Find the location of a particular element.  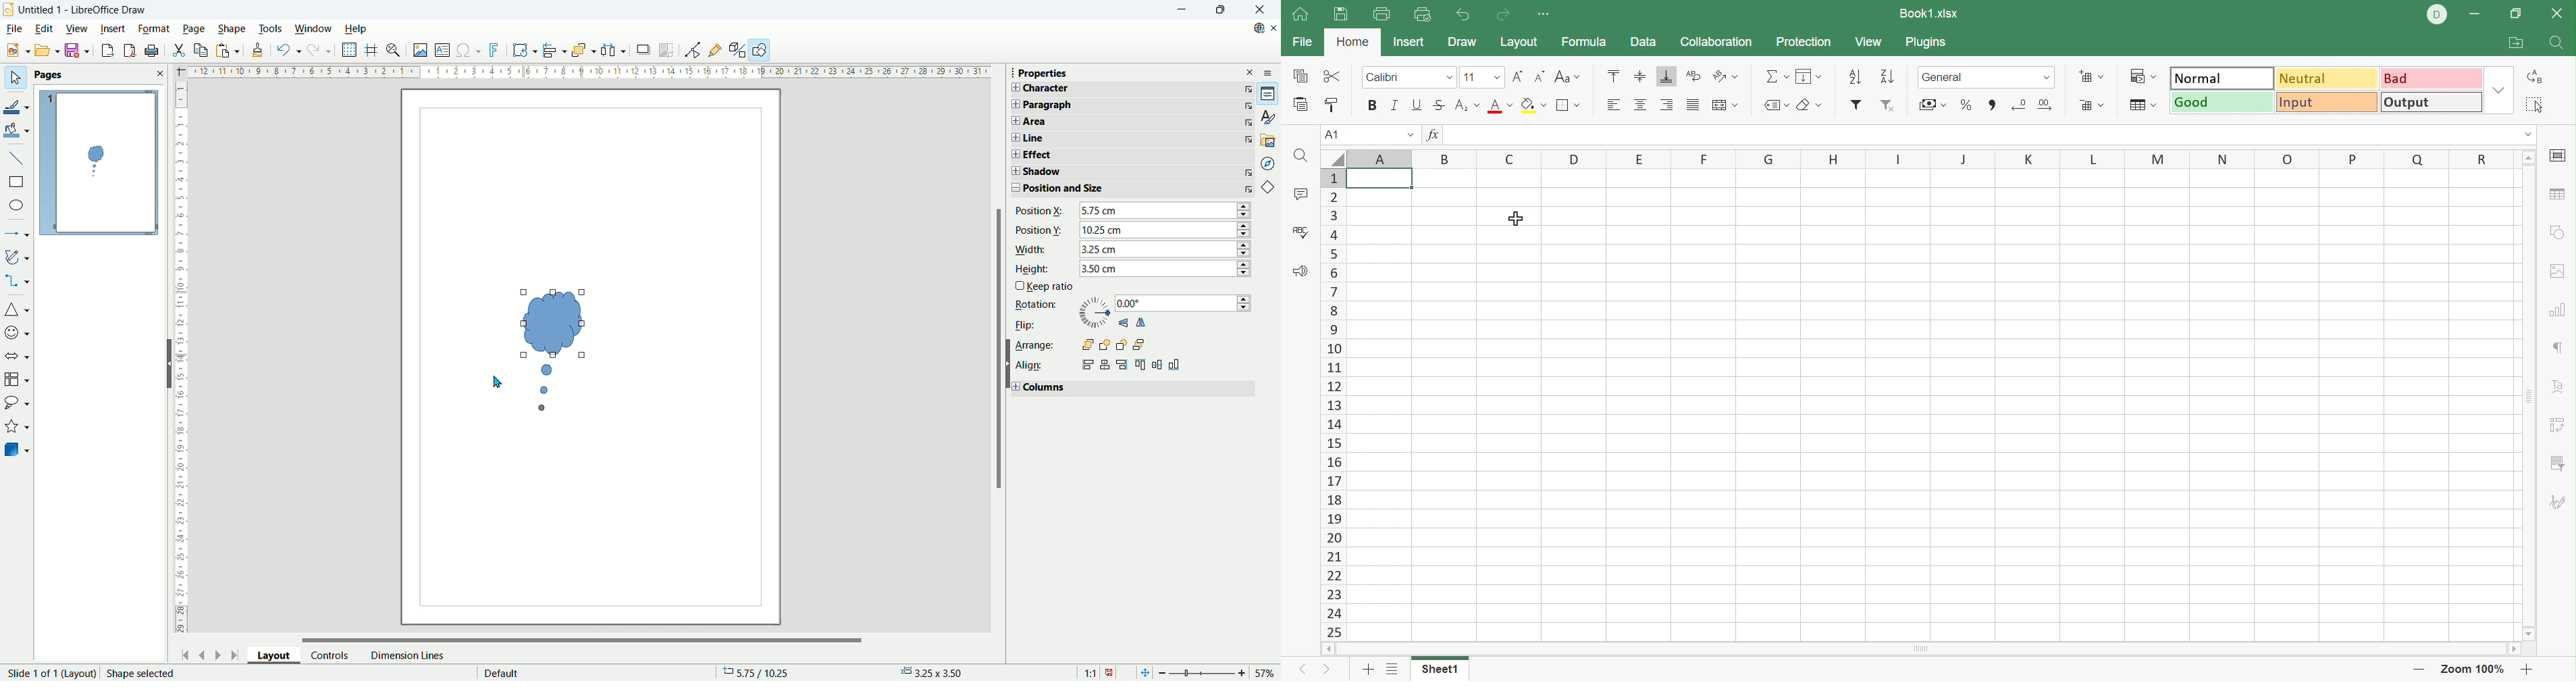

Tooltip drag is located at coordinates (1007, 72).